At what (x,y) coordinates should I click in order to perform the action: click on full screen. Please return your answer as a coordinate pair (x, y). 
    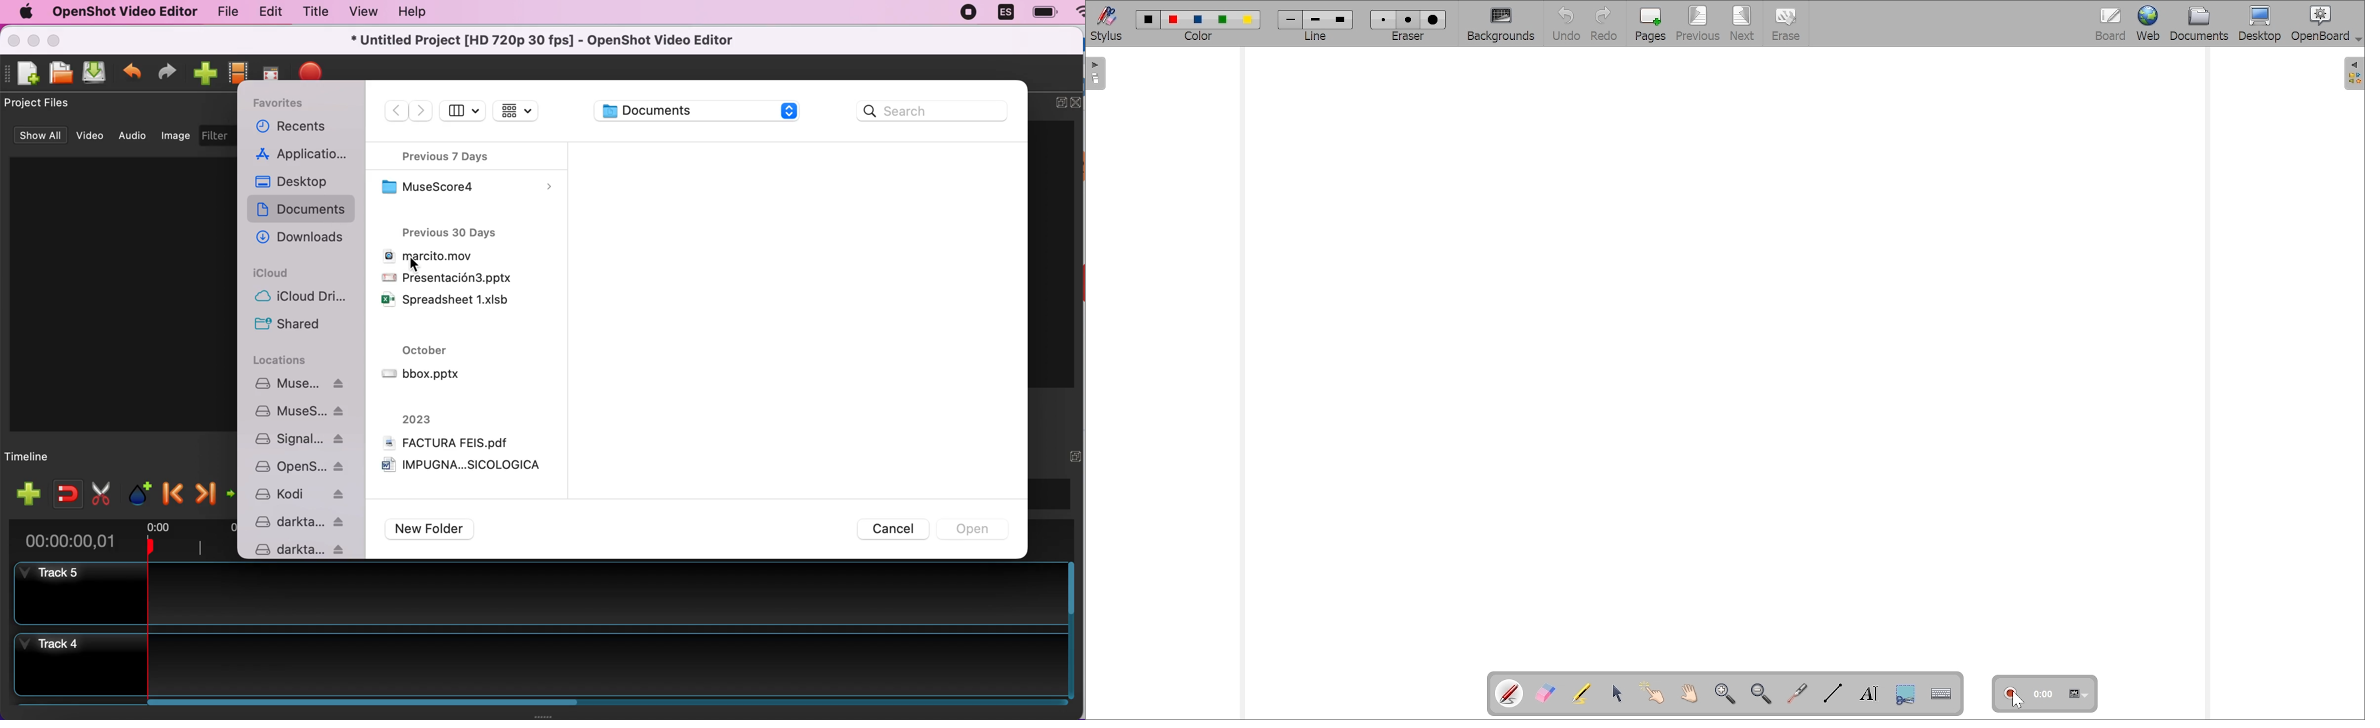
    Looking at the image, I should click on (275, 69).